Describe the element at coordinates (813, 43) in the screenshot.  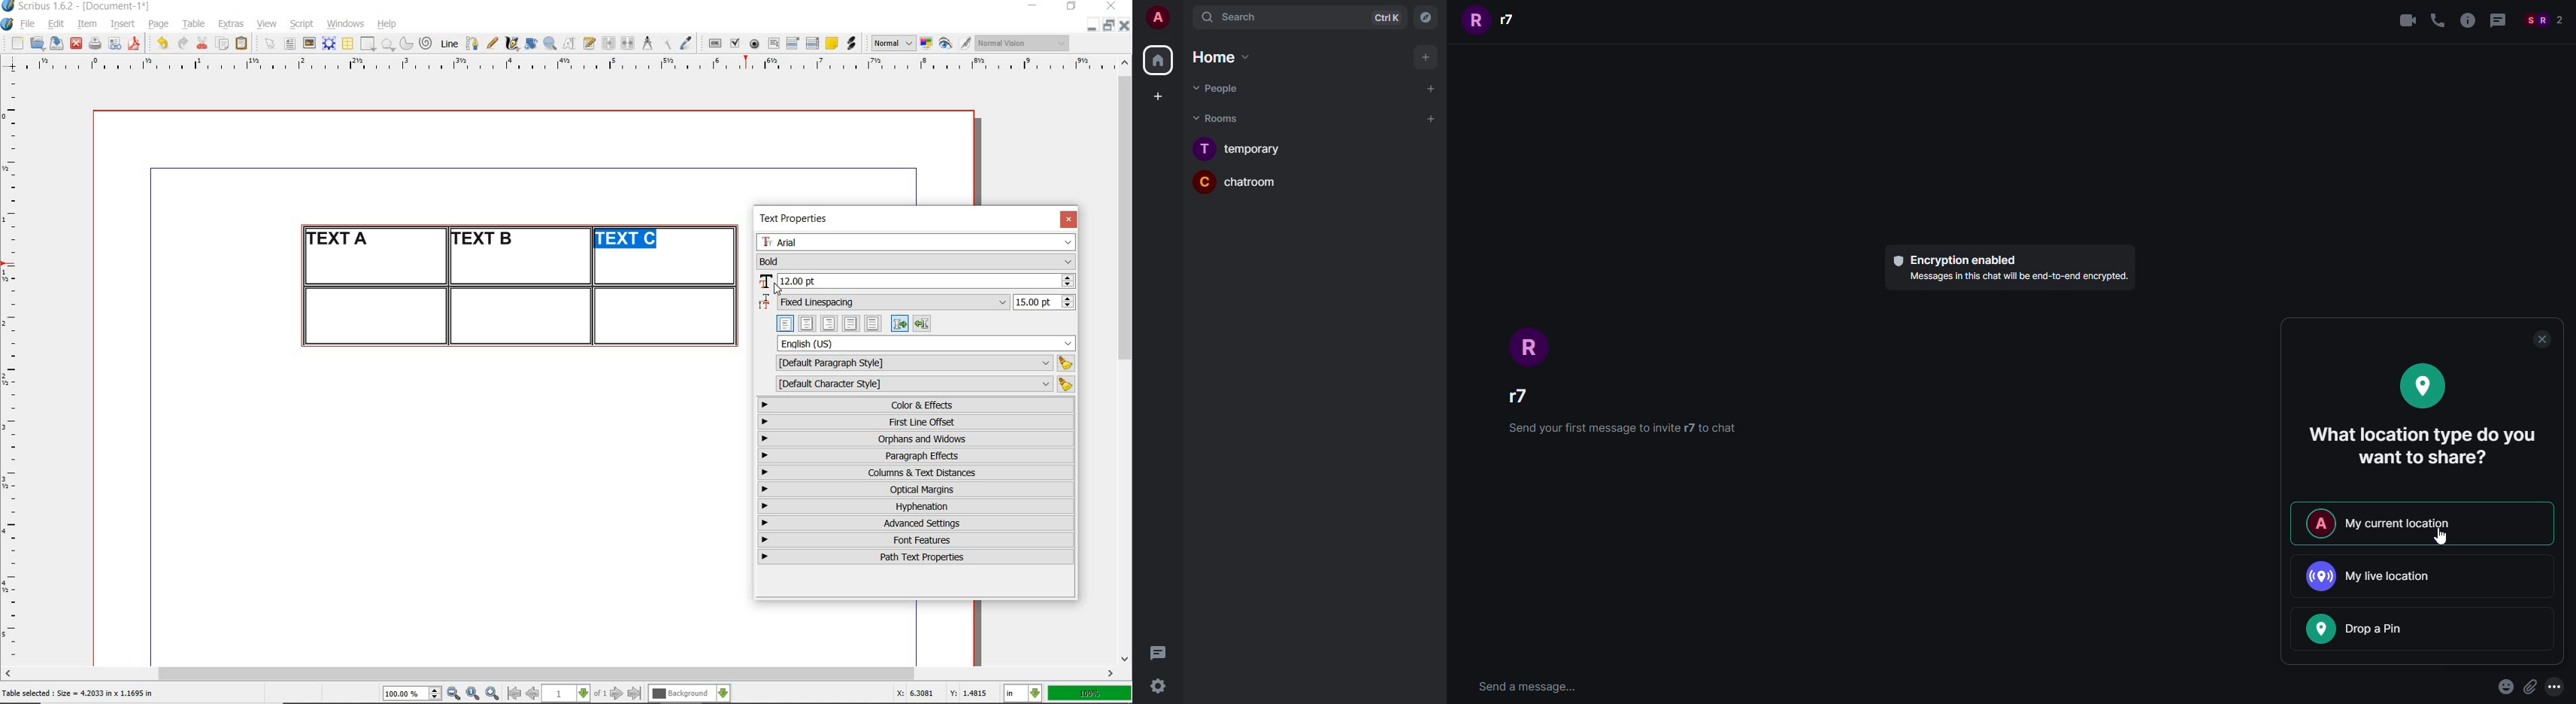
I see `pdf list box` at that location.